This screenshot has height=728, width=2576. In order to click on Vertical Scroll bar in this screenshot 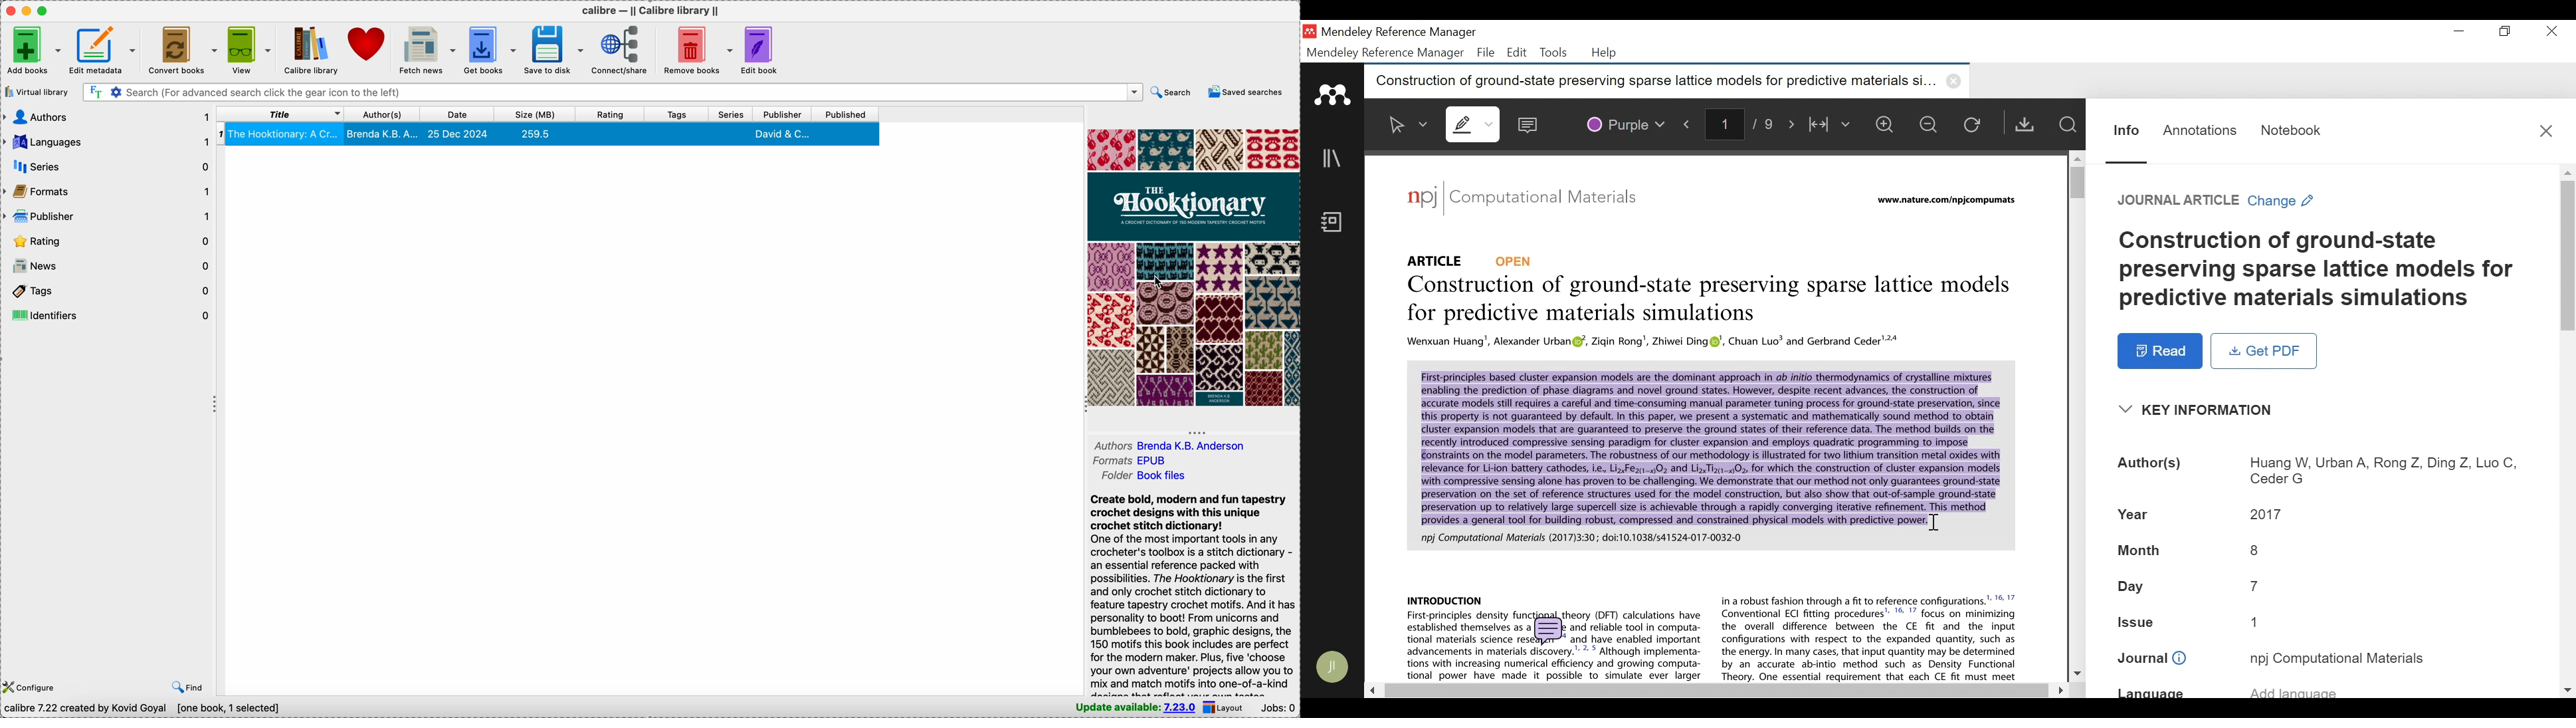, I will do `click(2073, 181)`.